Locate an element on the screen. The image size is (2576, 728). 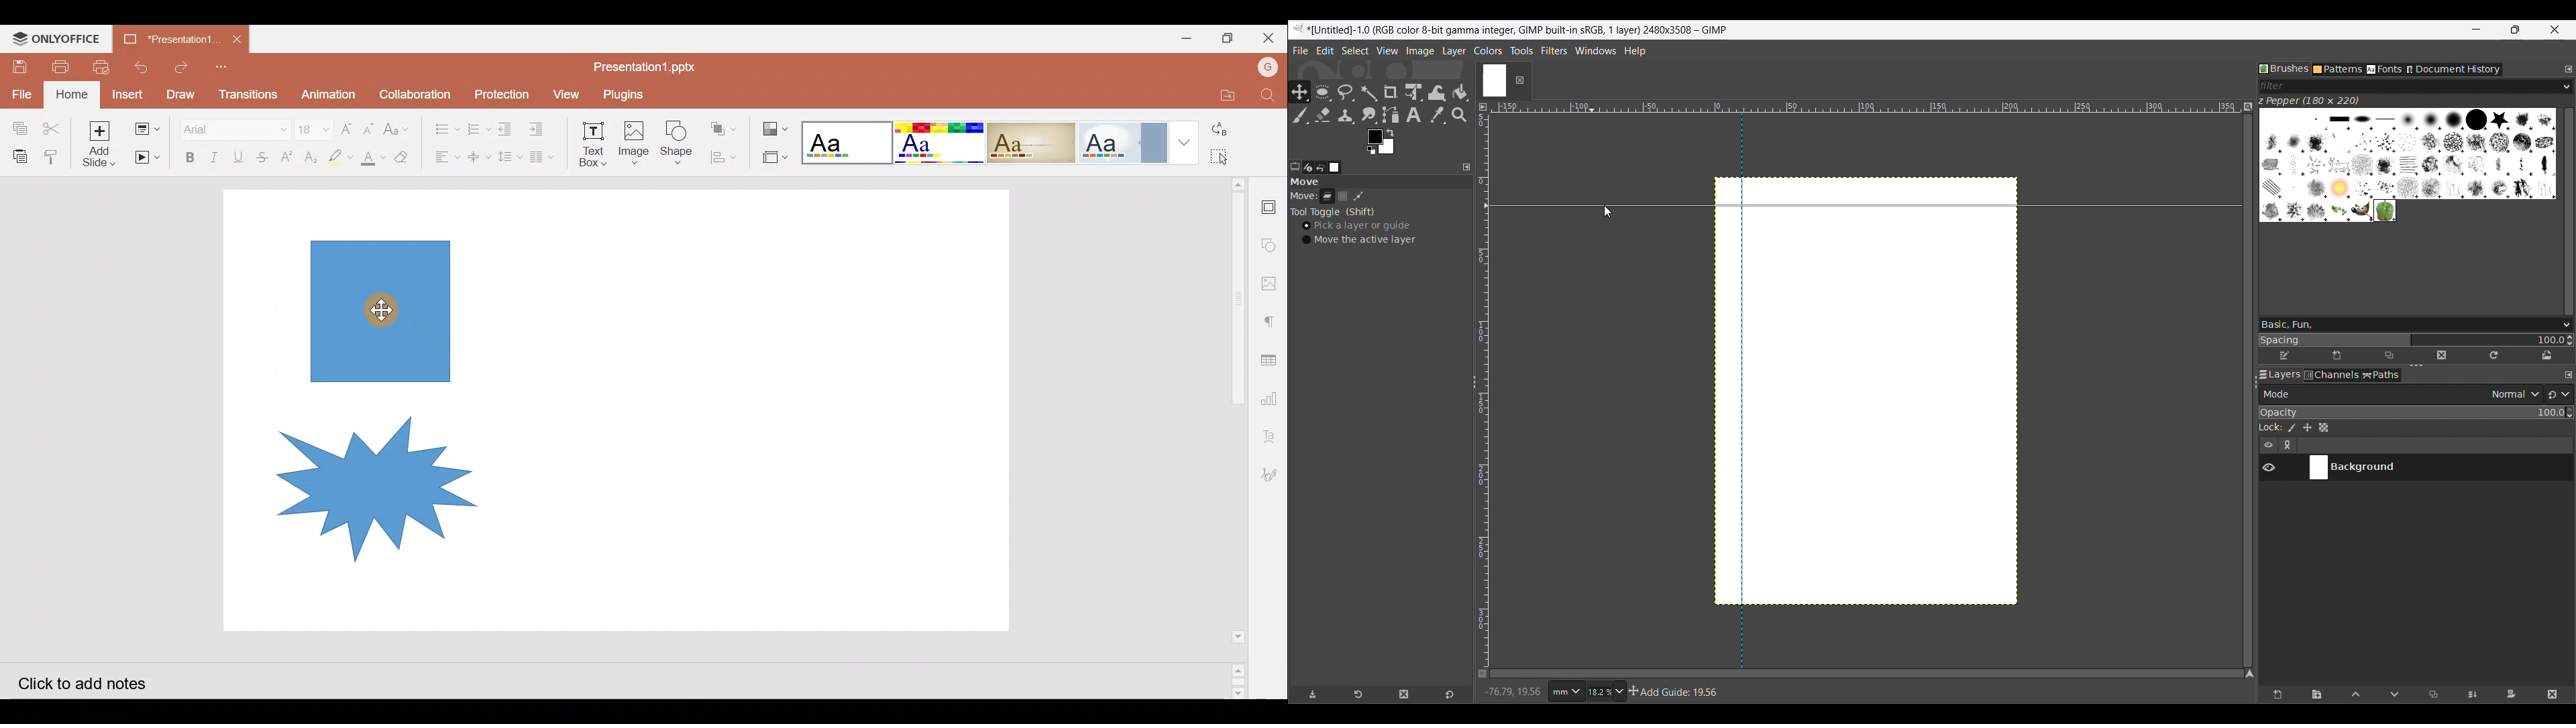
View is located at coordinates (564, 93).